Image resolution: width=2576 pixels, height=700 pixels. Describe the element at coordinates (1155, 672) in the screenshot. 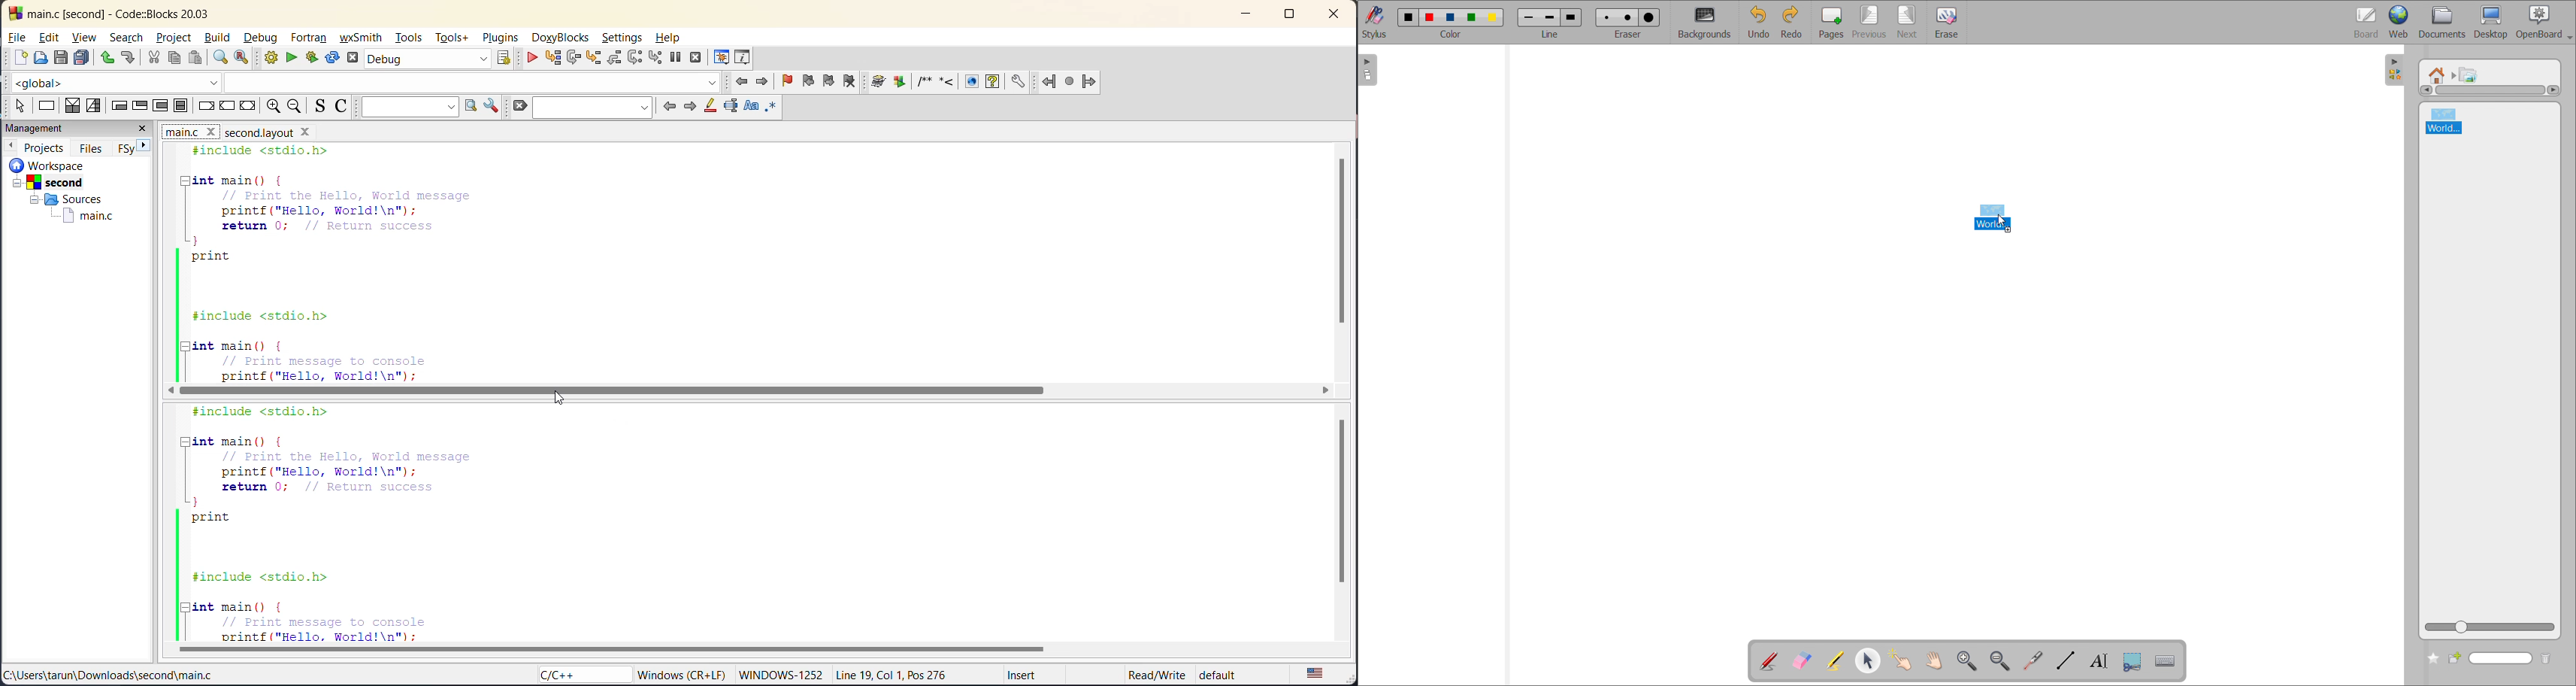

I see `Read/Write` at that location.